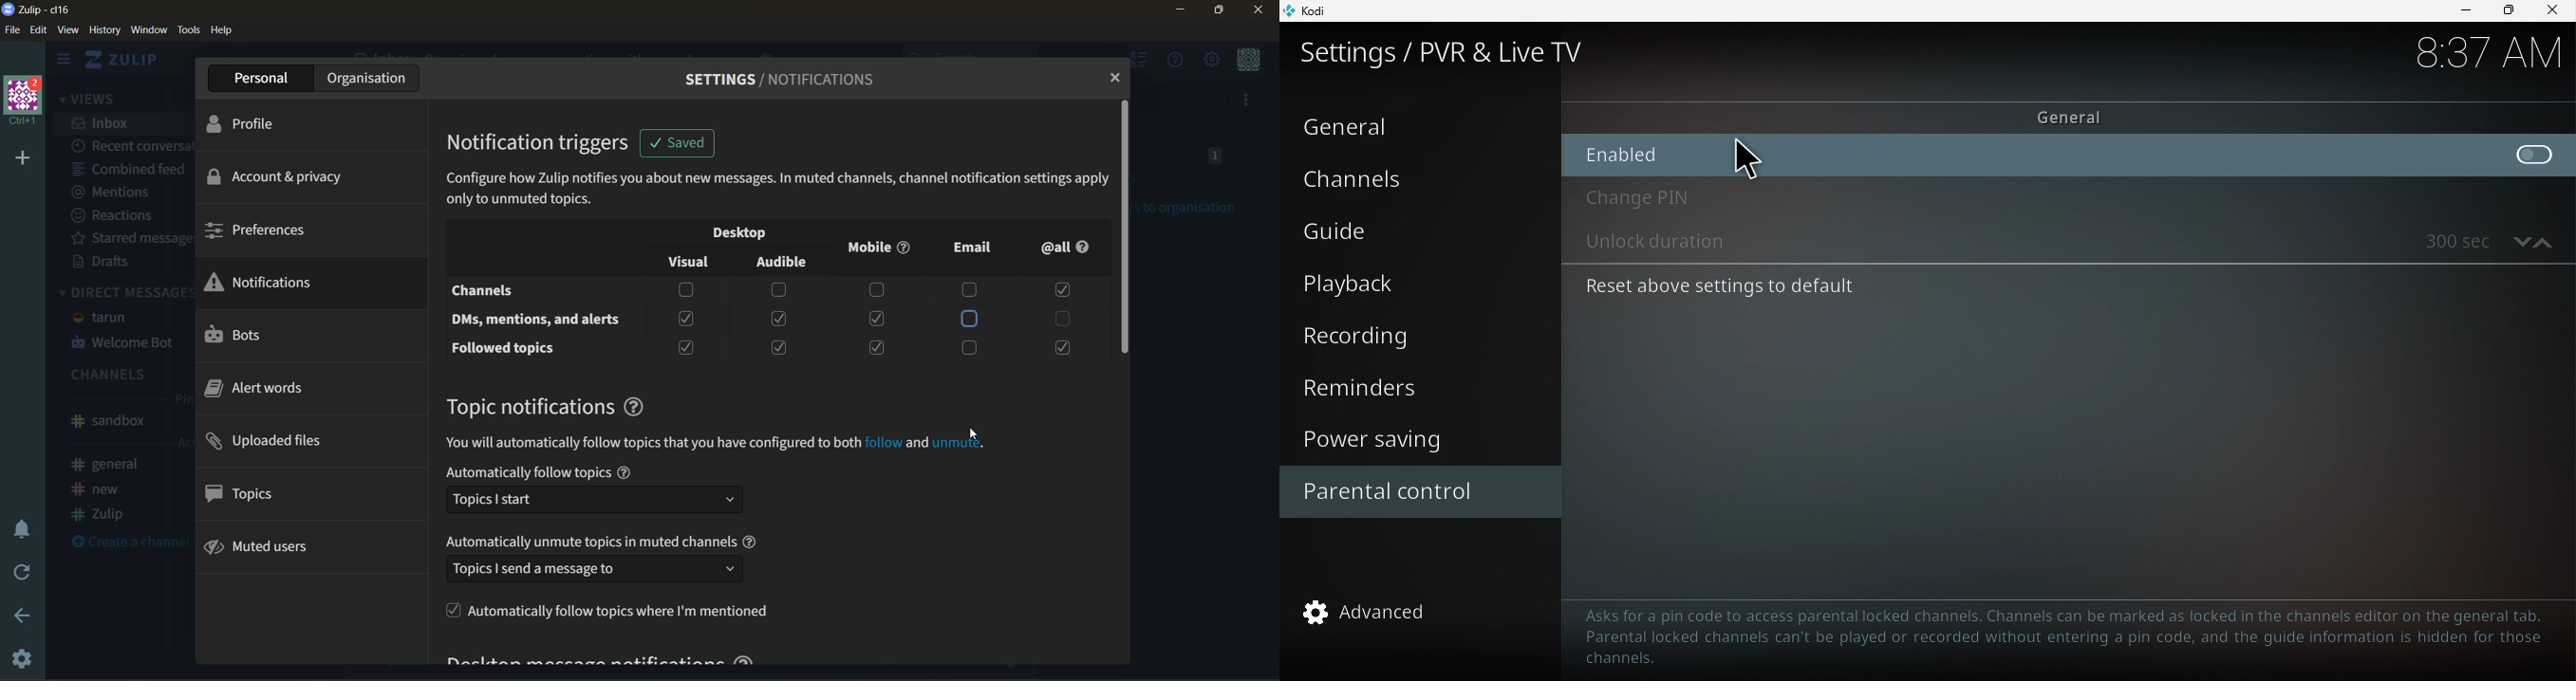  What do you see at coordinates (721, 442) in the screenshot?
I see `metadata` at bounding box center [721, 442].